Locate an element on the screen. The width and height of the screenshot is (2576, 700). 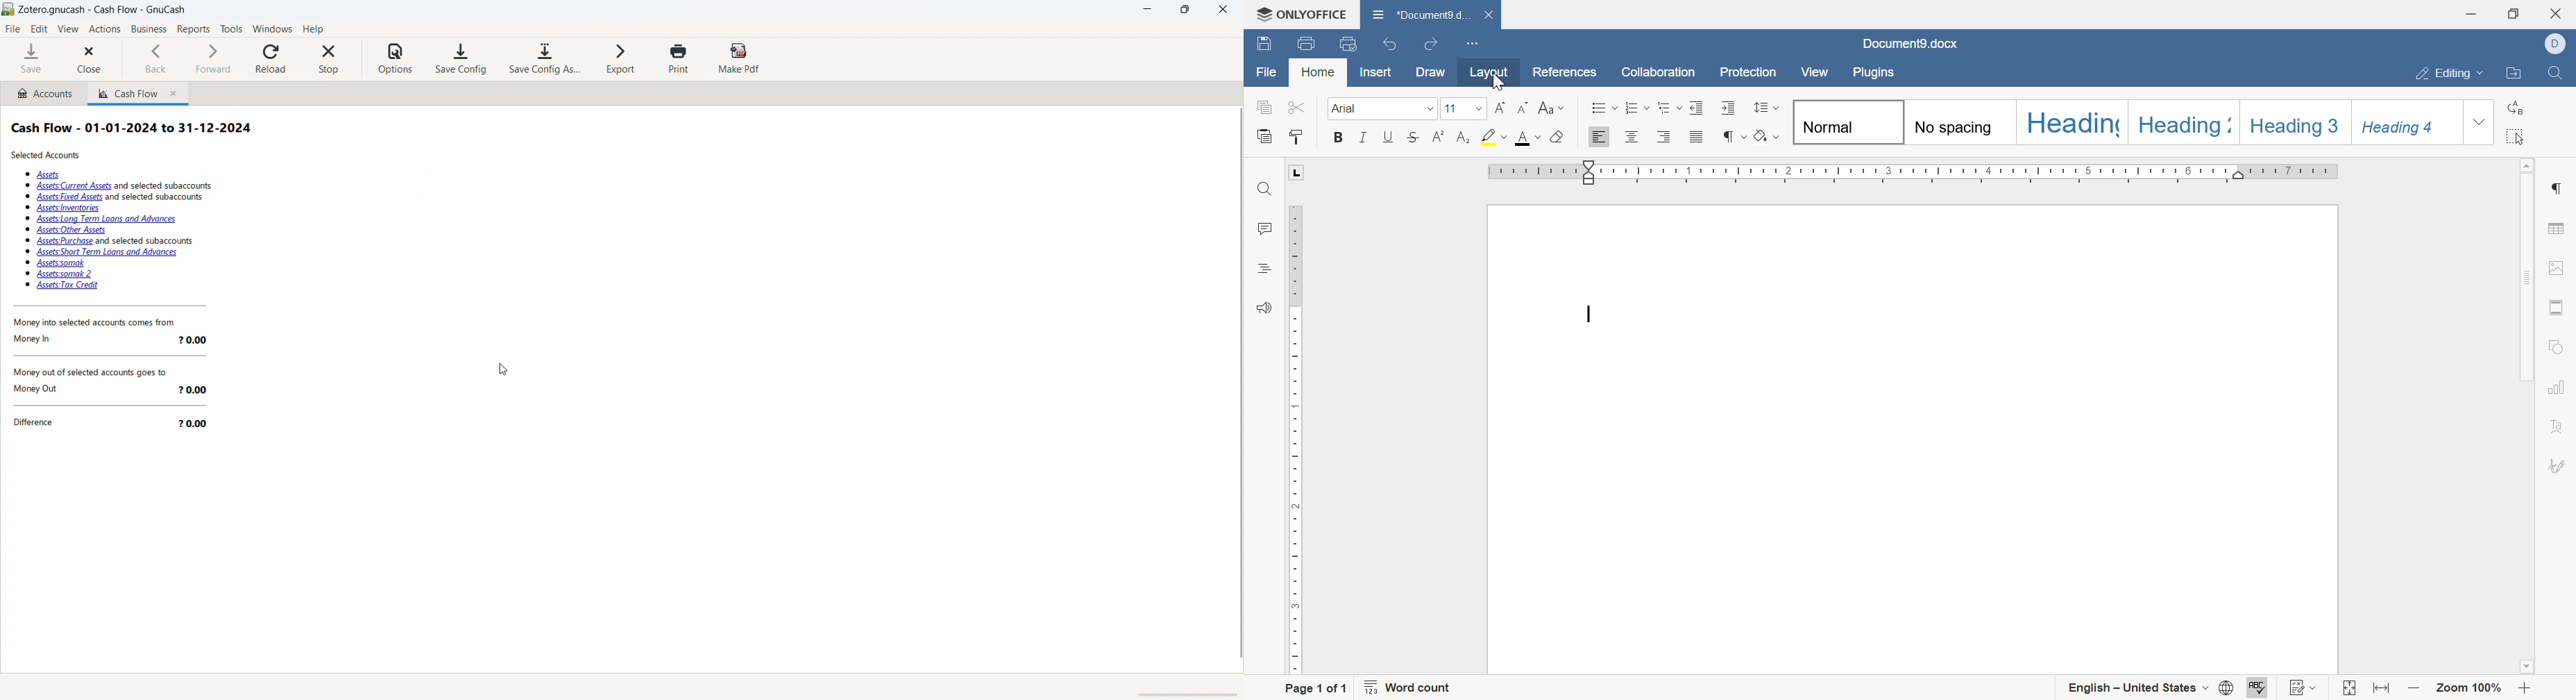
file is located at coordinates (13, 29).